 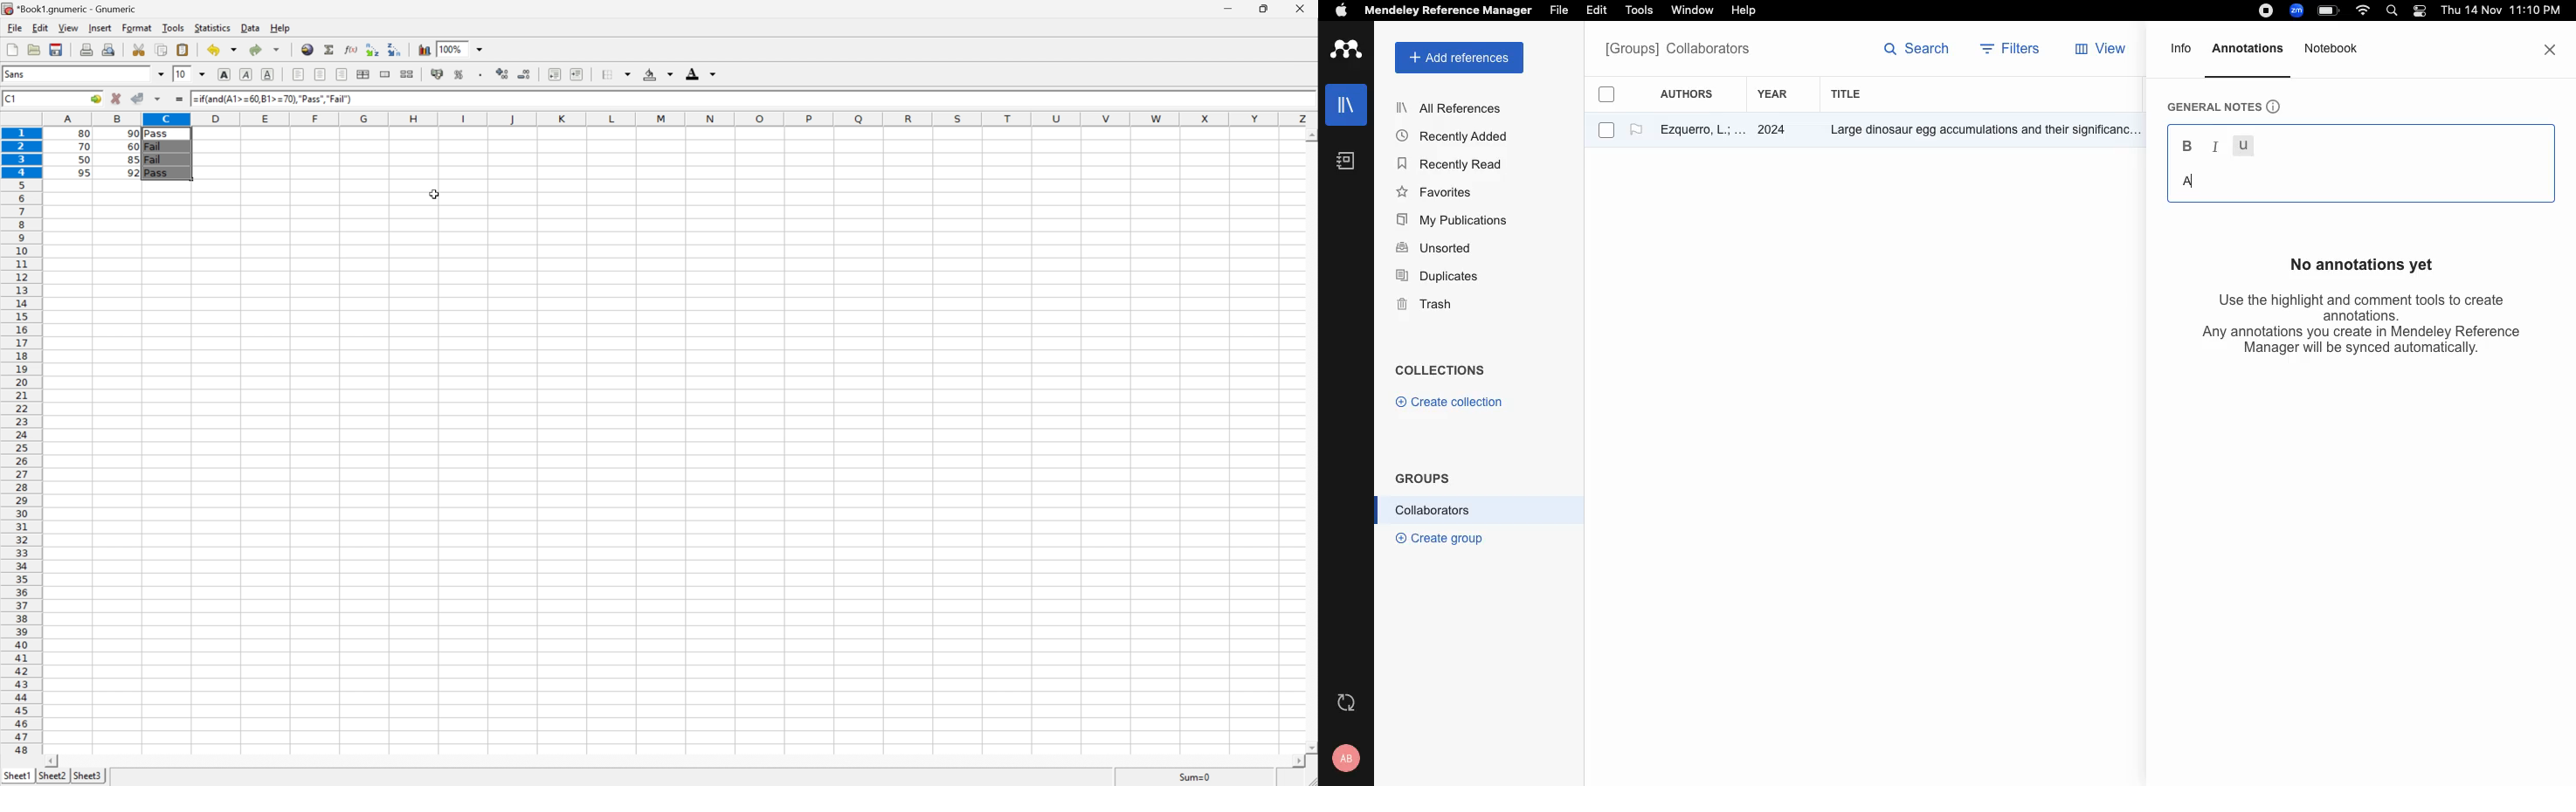 What do you see at coordinates (133, 161) in the screenshot?
I see `85` at bounding box center [133, 161].